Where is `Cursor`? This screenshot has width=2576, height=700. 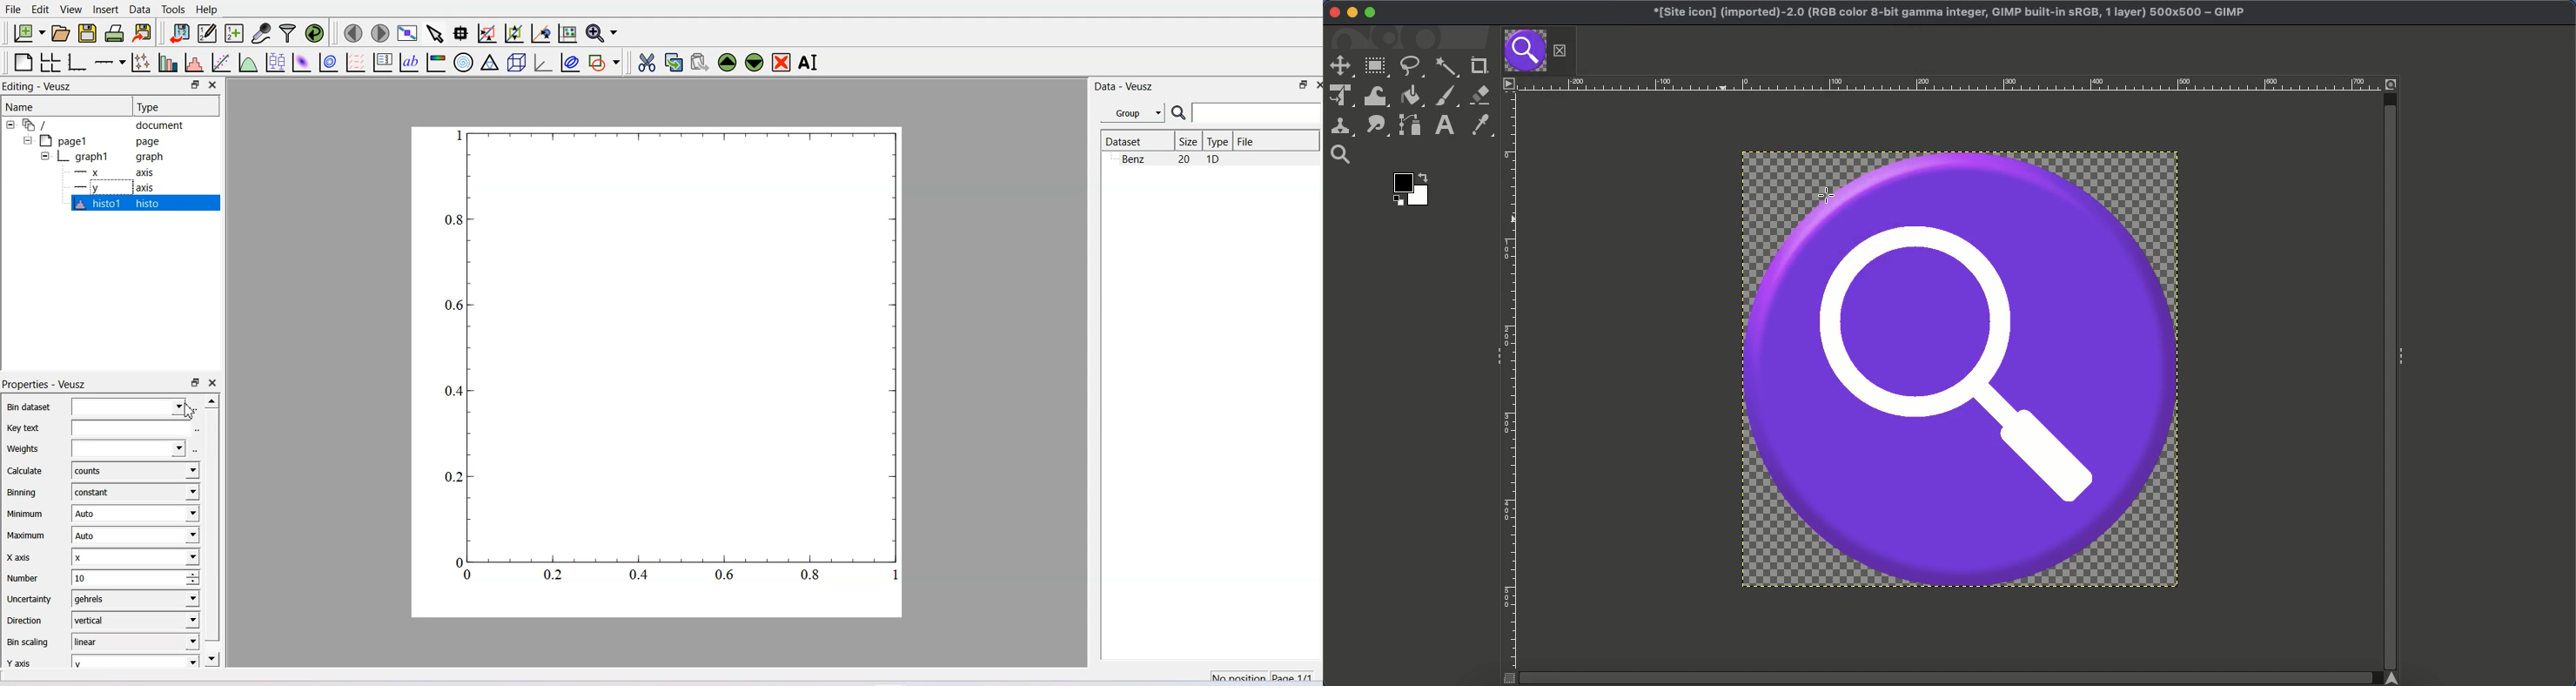 Cursor is located at coordinates (188, 411).